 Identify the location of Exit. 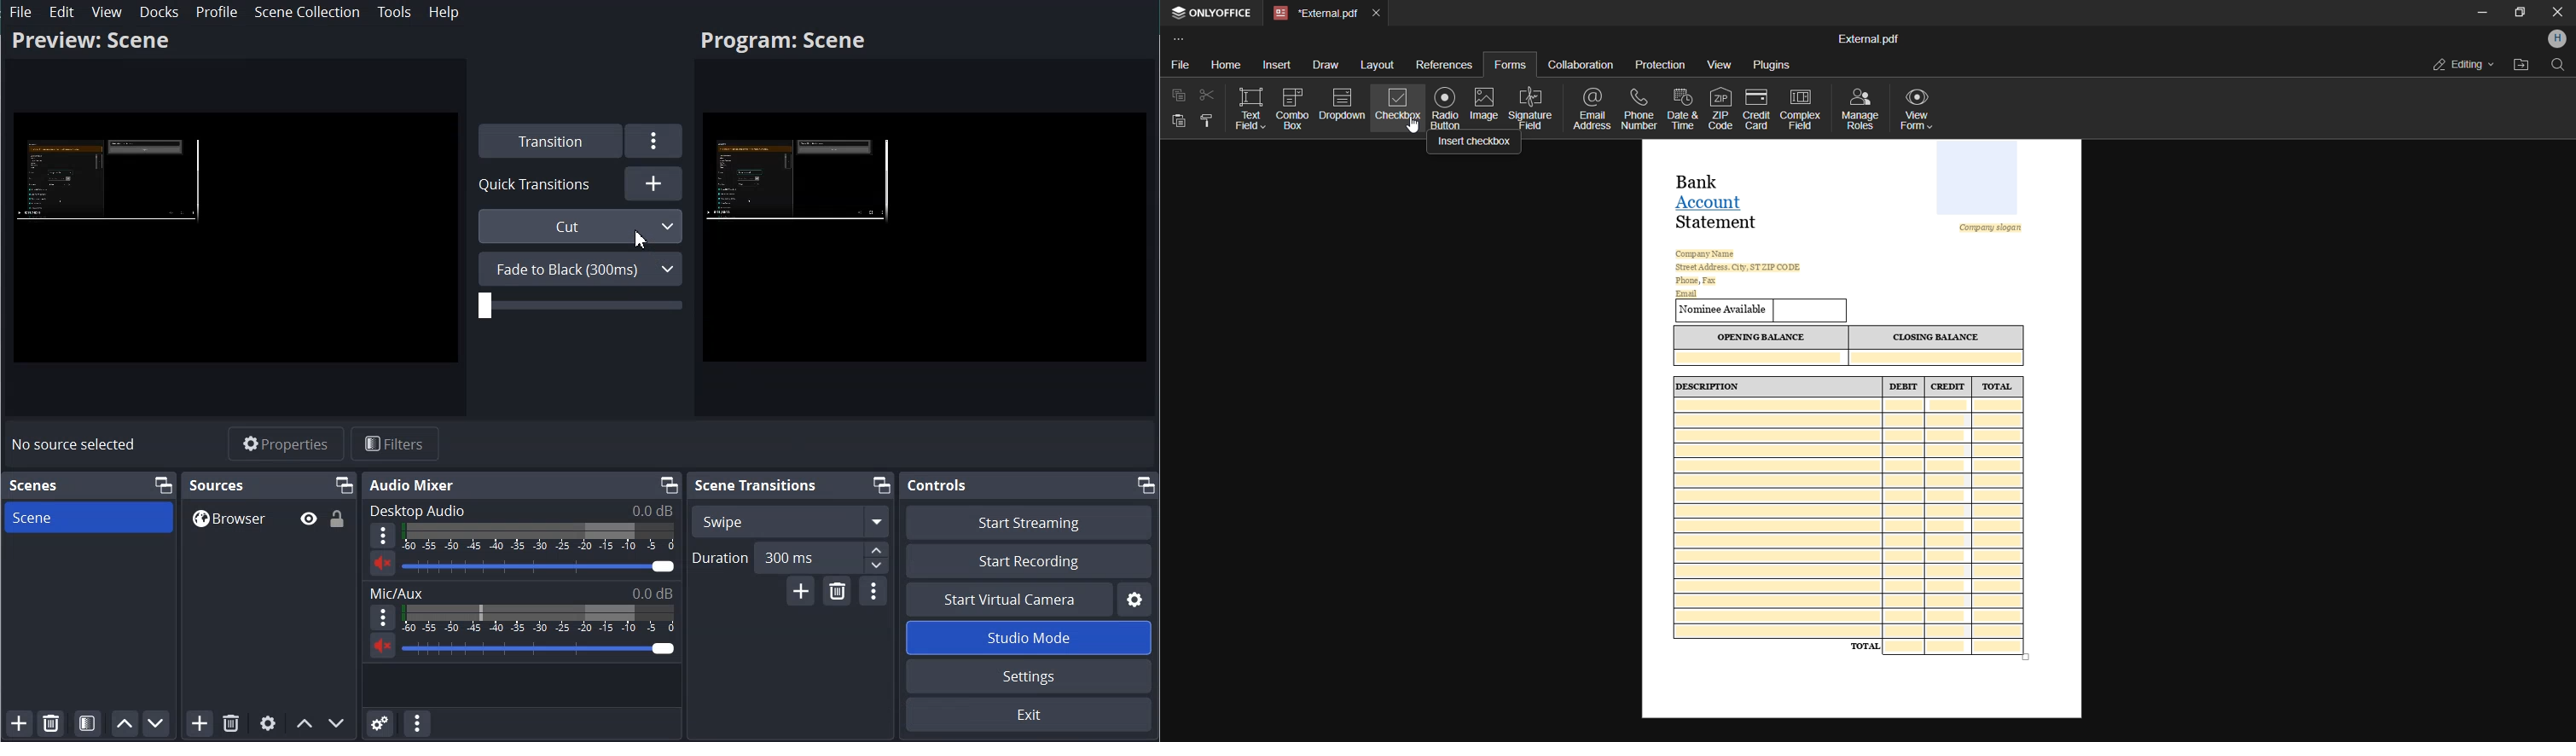
(1027, 716).